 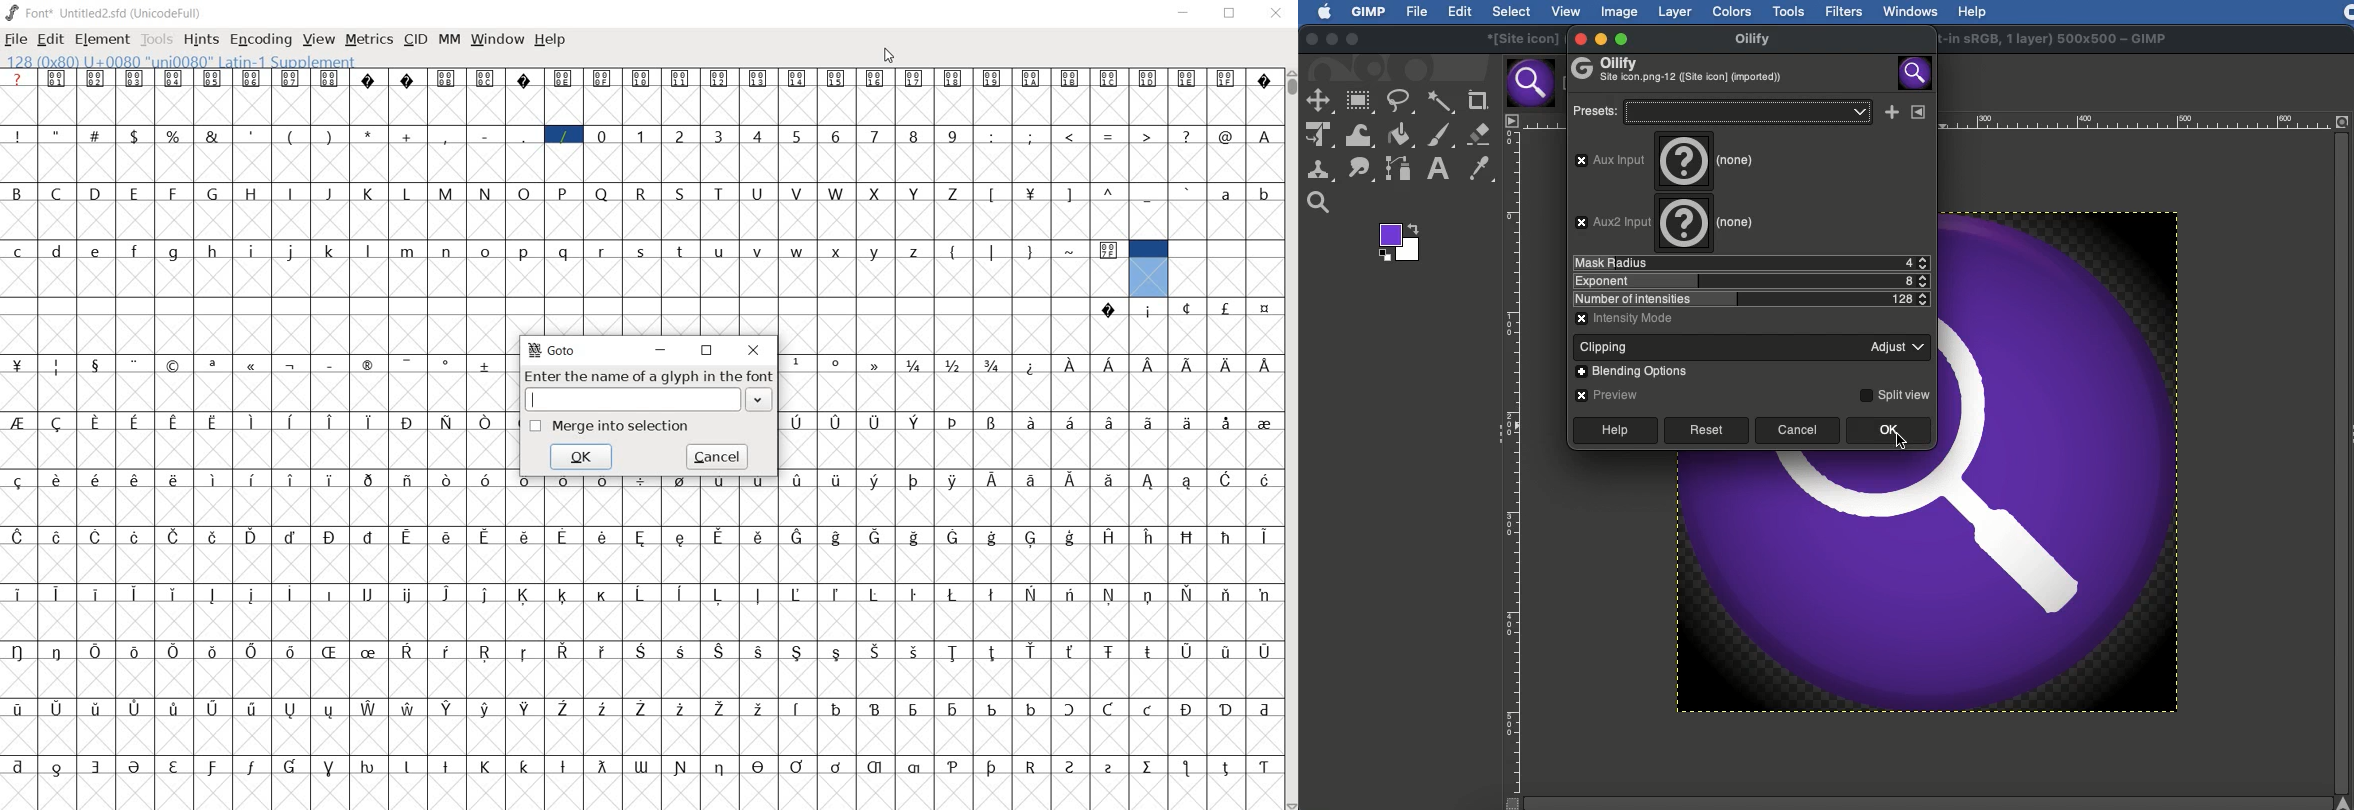 What do you see at coordinates (1973, 12) in the screenshot?
I see `Help` at bounding box center [1973, 12].